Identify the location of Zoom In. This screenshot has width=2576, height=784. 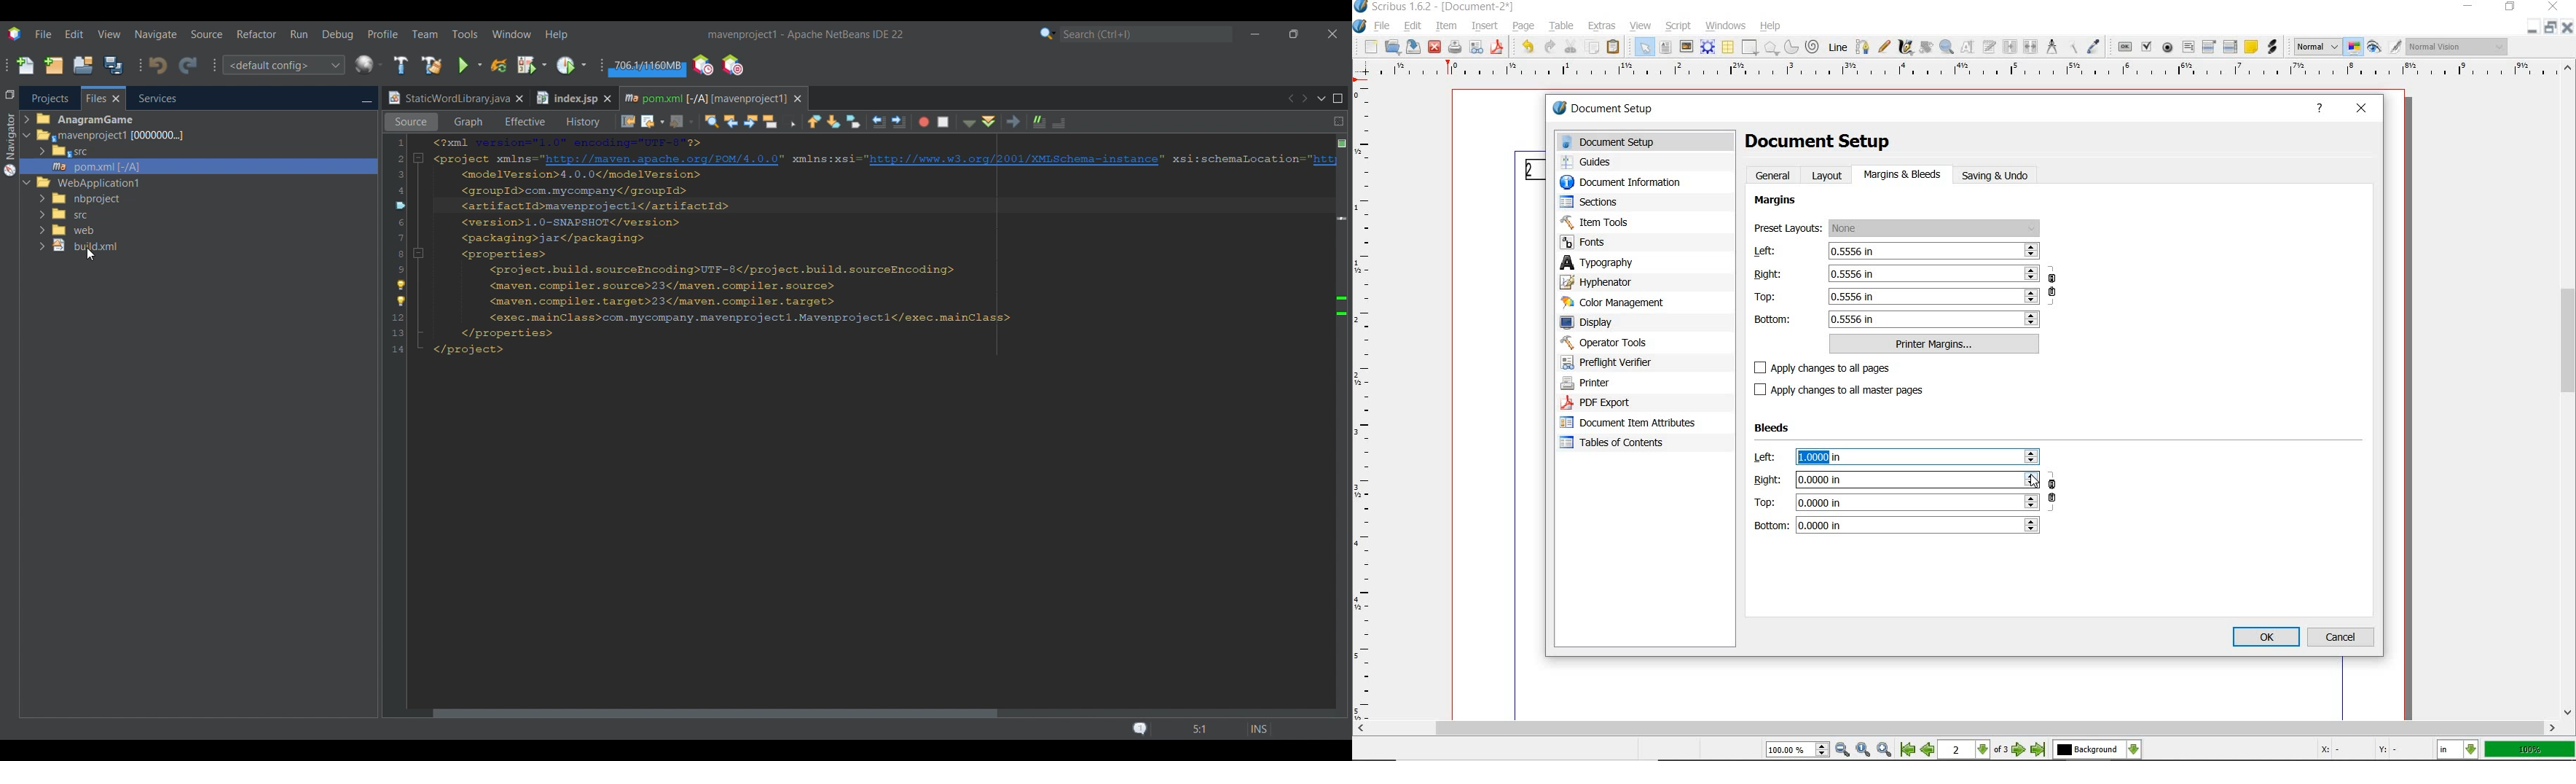
(1885, 751).